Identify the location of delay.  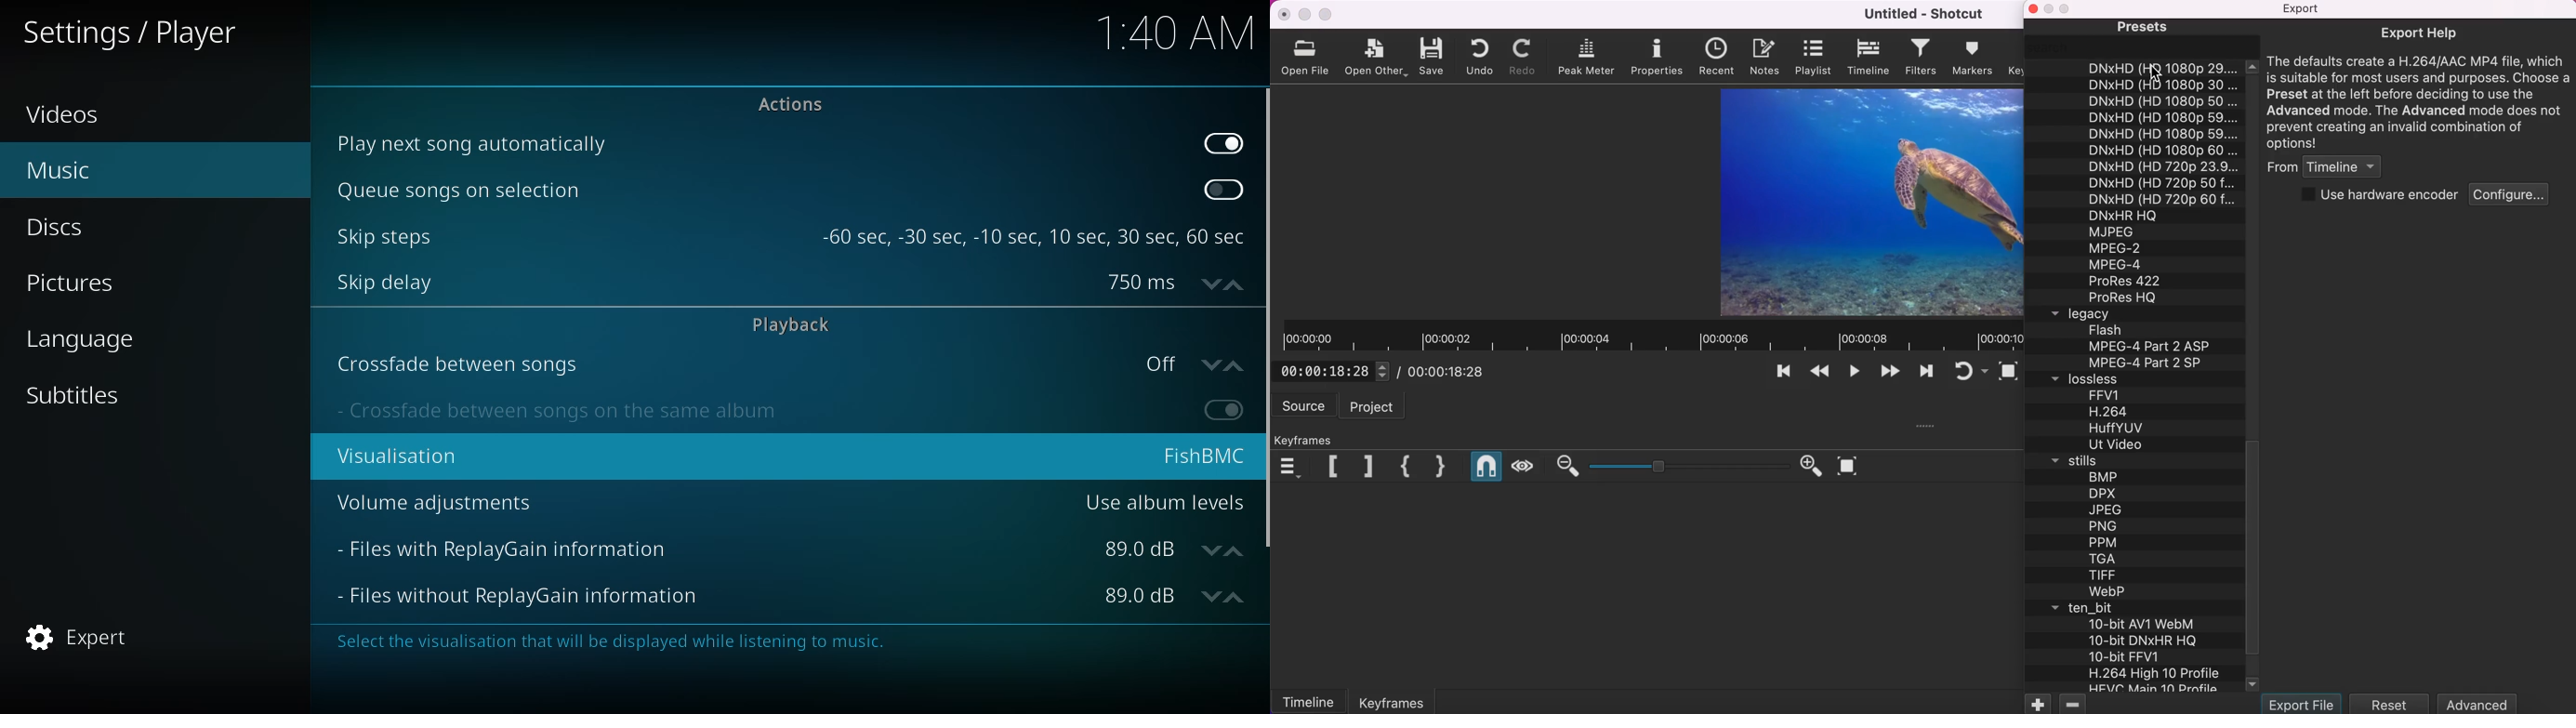
(1167, 282).